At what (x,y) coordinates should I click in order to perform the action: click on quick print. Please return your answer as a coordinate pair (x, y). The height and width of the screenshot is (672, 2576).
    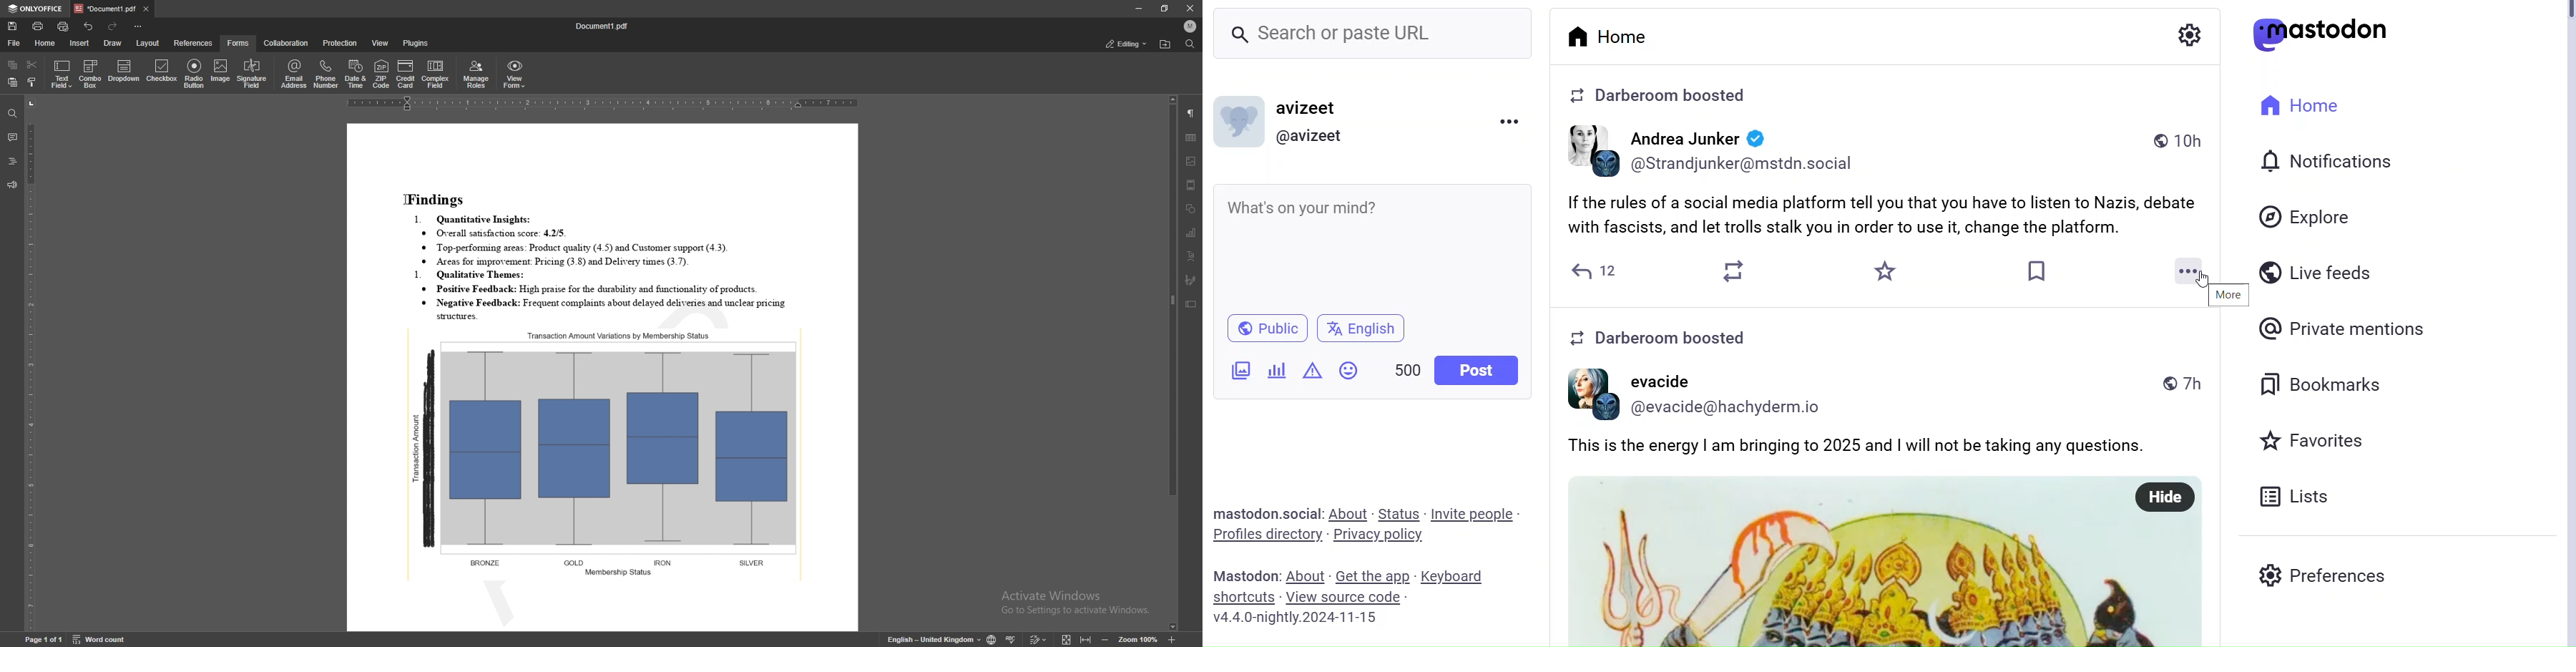
    Looking at the image, I should click on (63, 27).